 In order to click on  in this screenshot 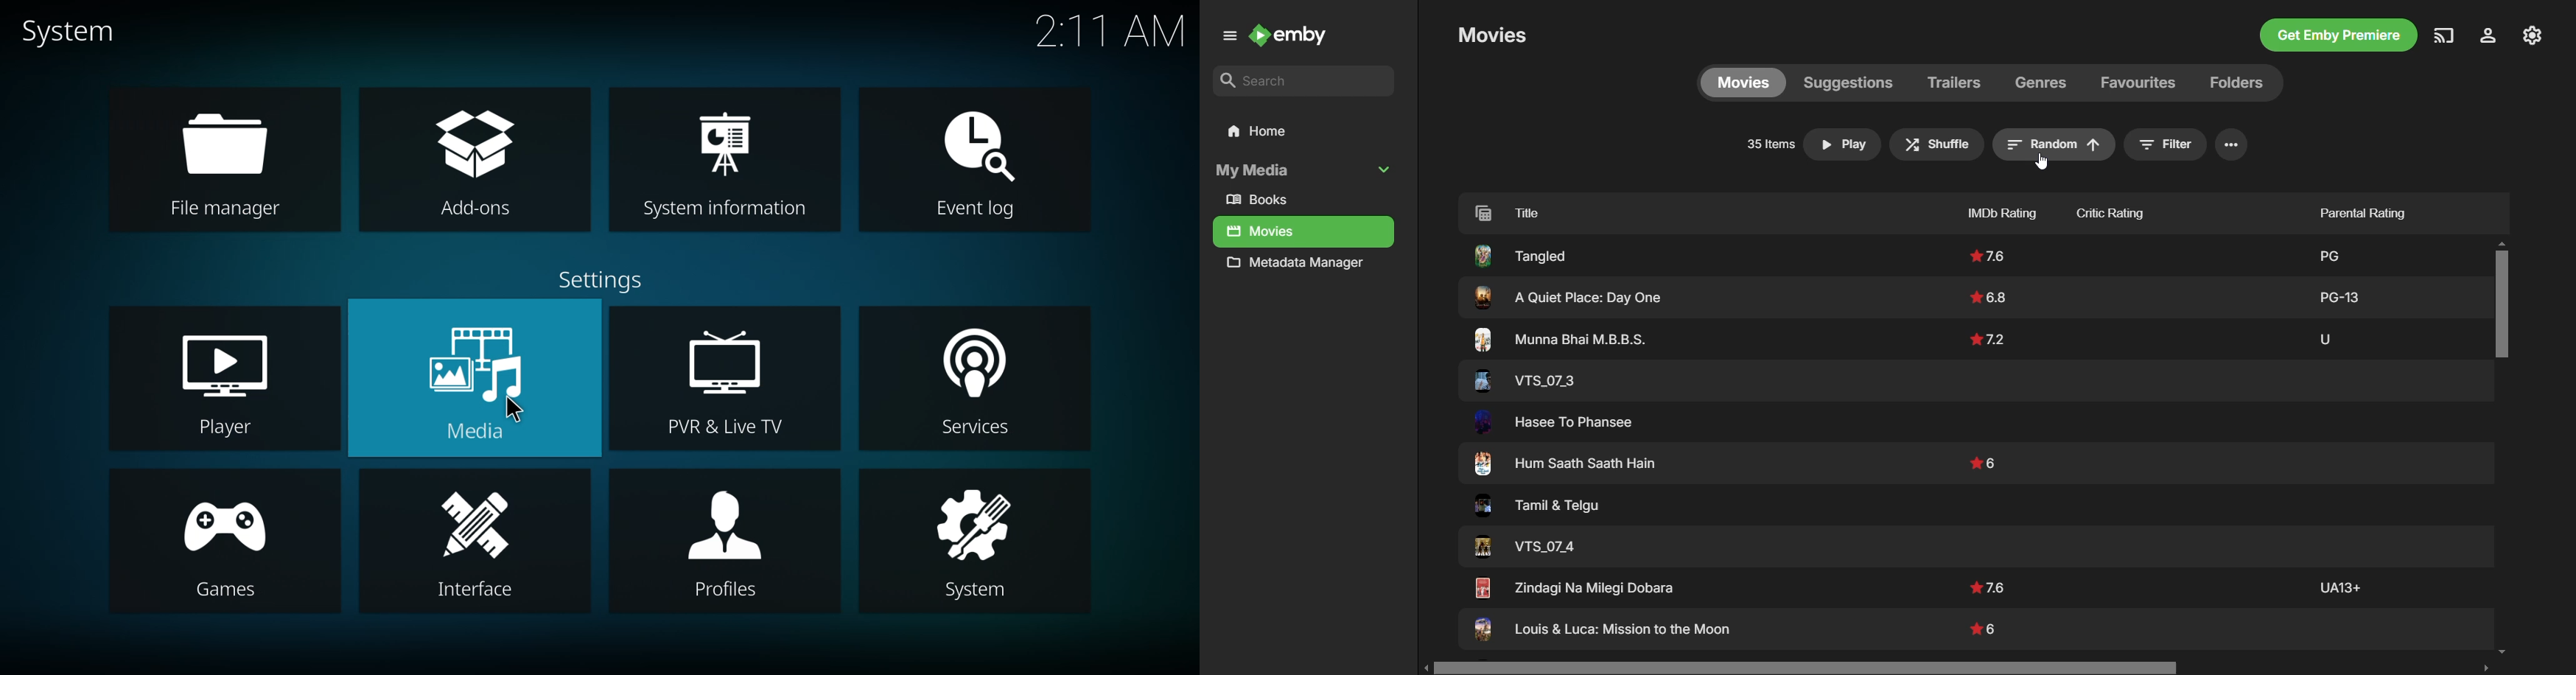, I will do `click(1989, 338)`.